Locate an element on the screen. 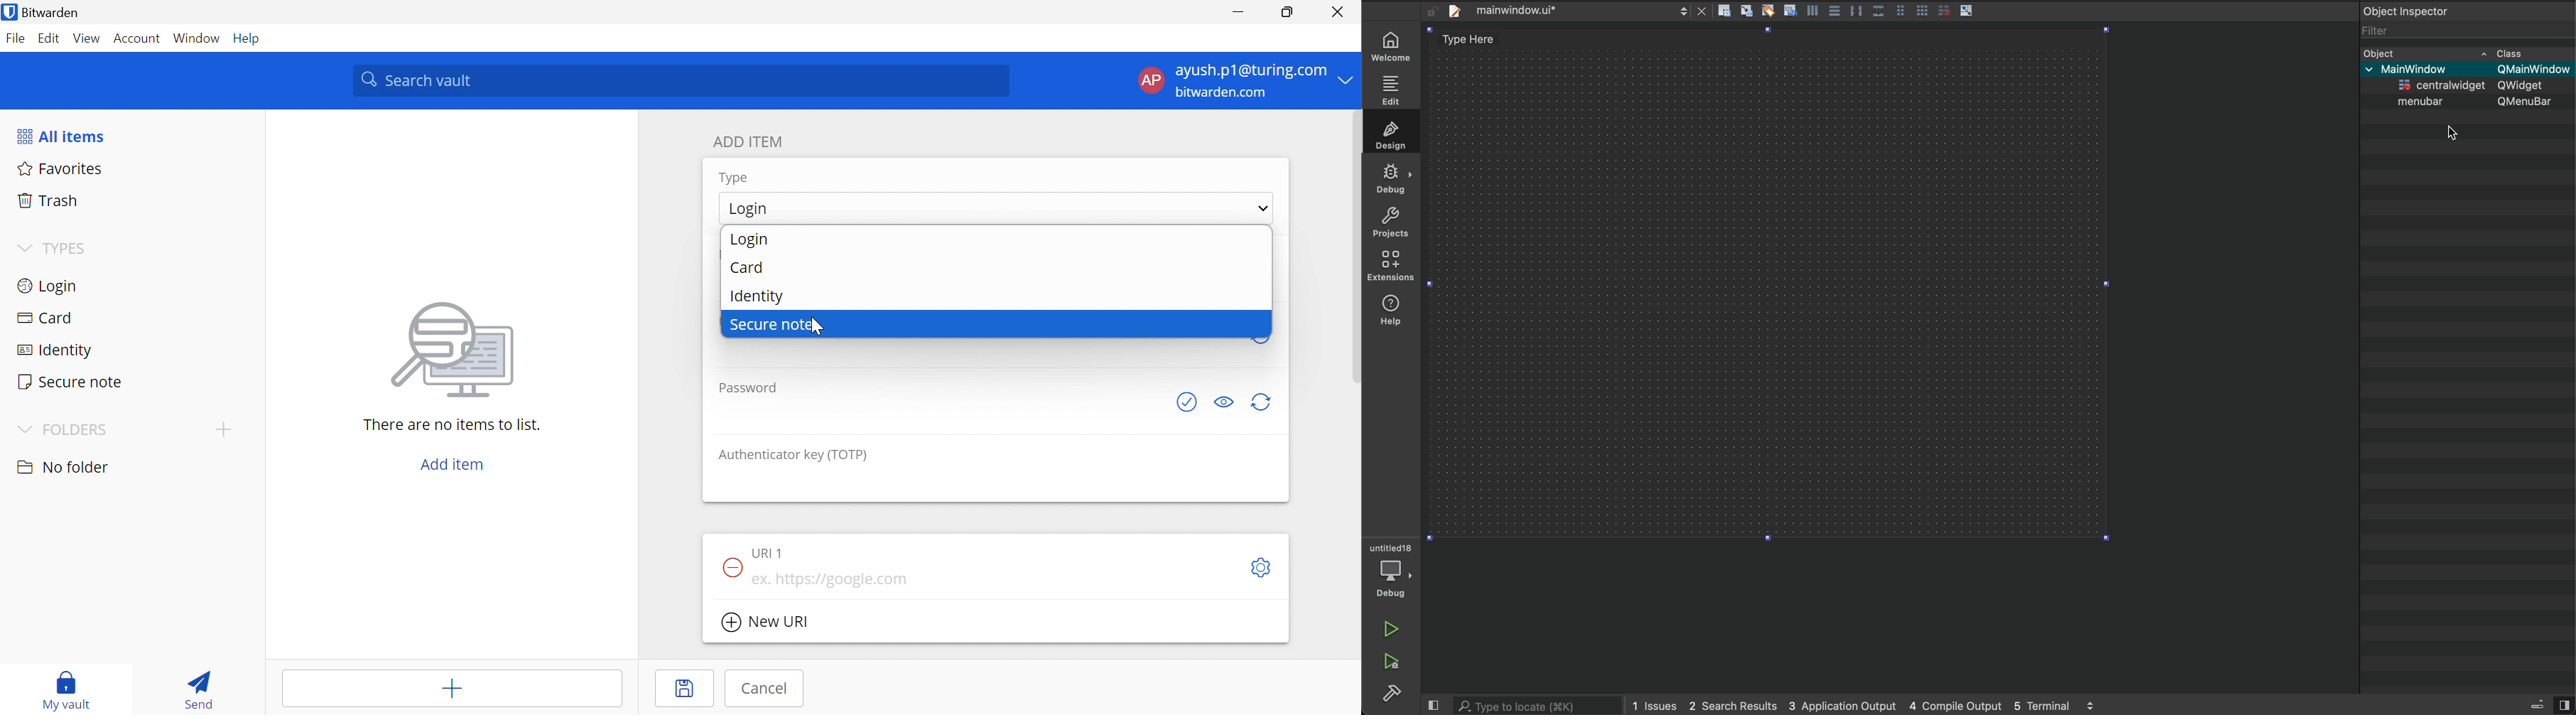 The image size is (2576, 728). Toggle options is located at coordinates (1264, 566).